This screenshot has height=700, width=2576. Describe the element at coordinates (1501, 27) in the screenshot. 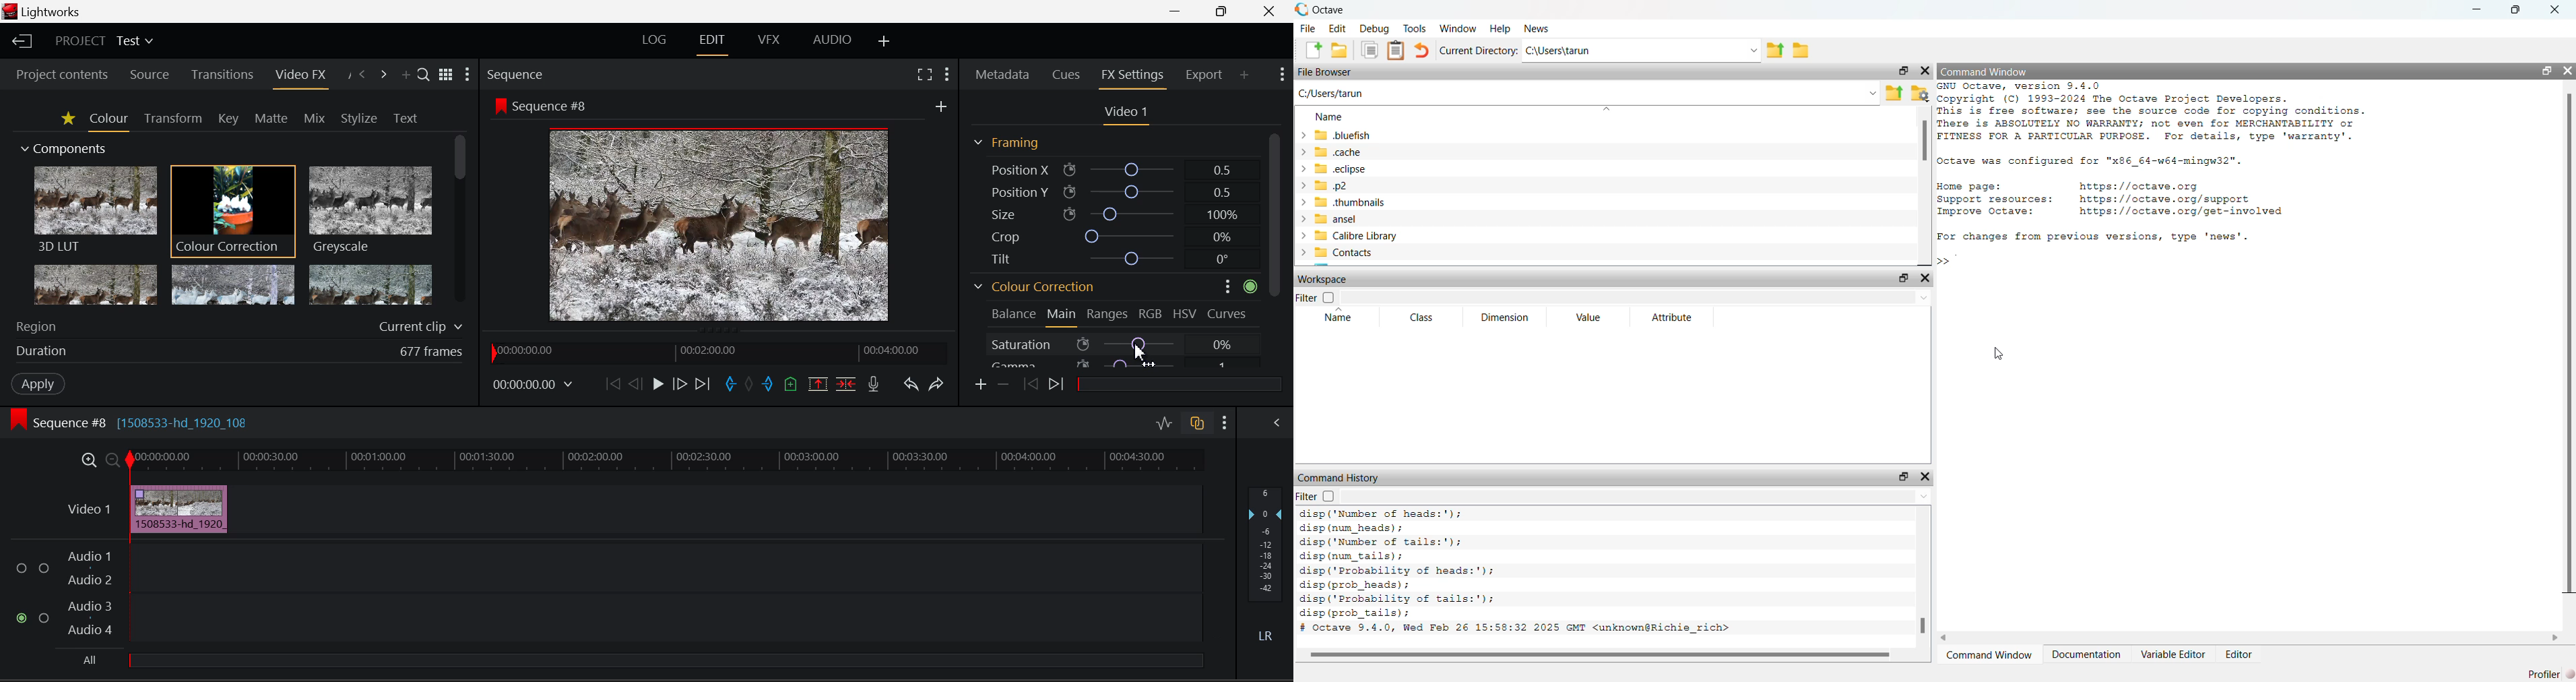

I see `Help` at that location.